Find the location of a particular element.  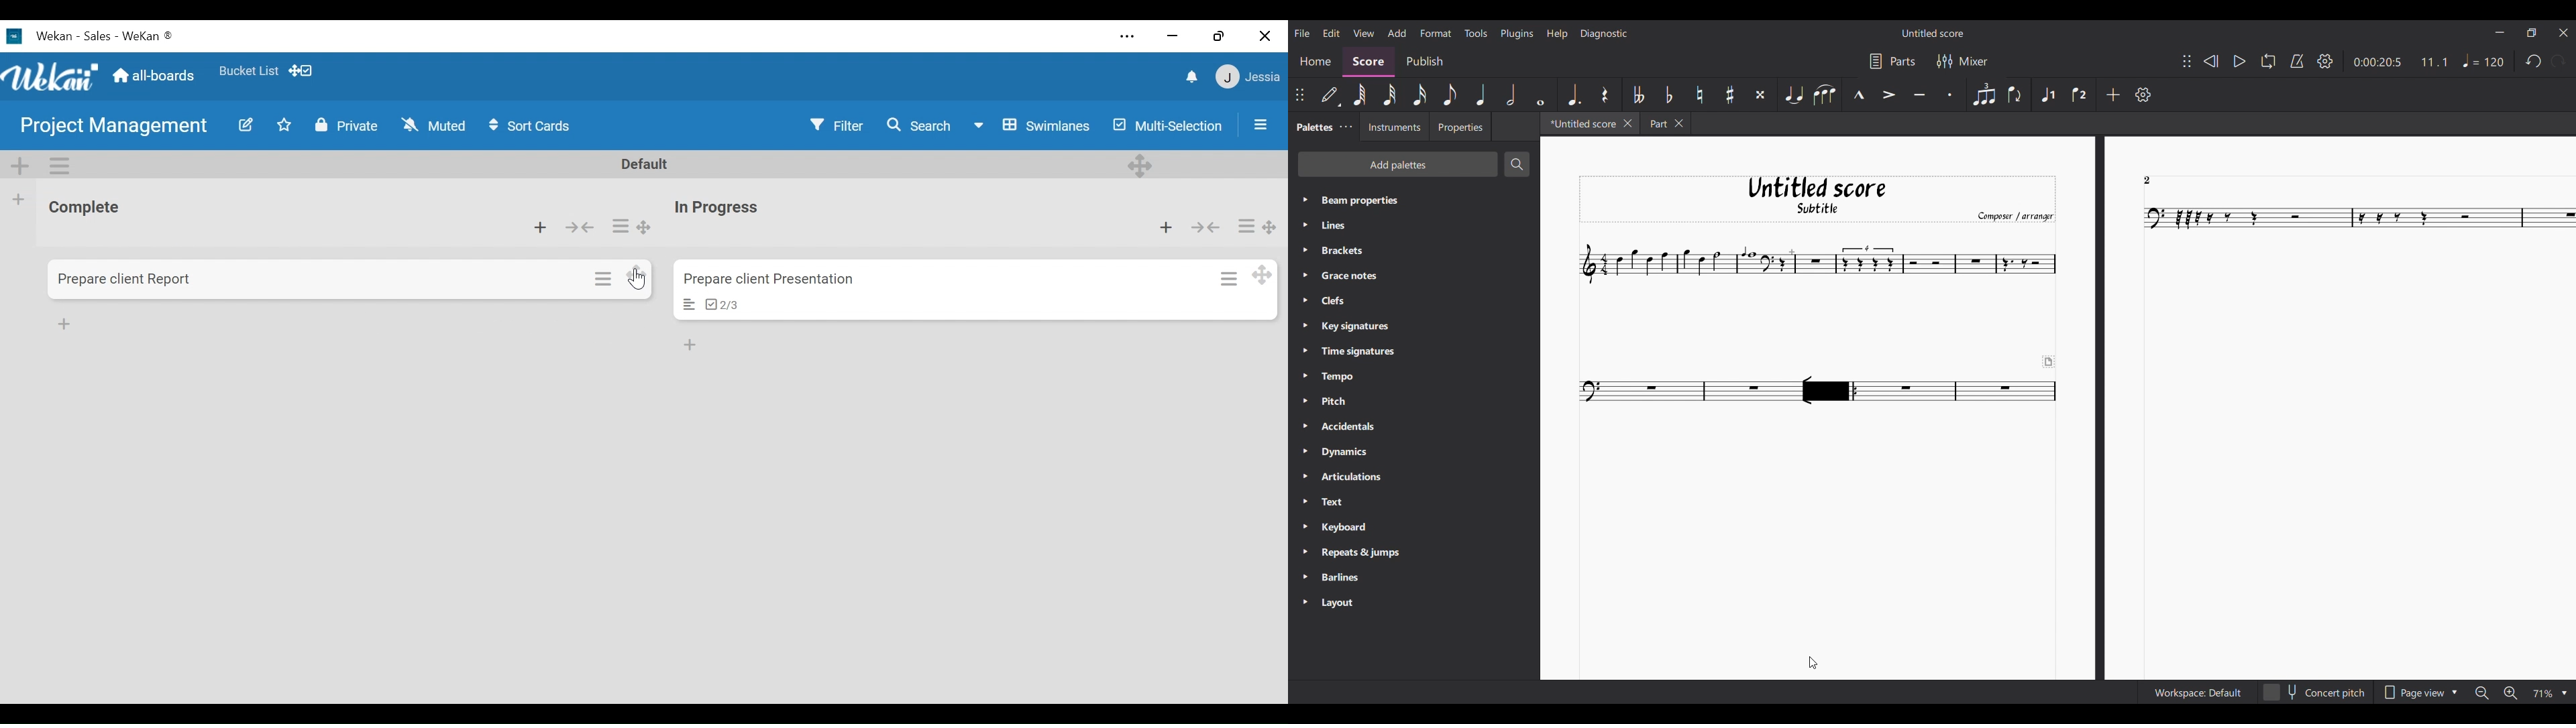

Toggle sharp is located at coordinates (1729, 95).